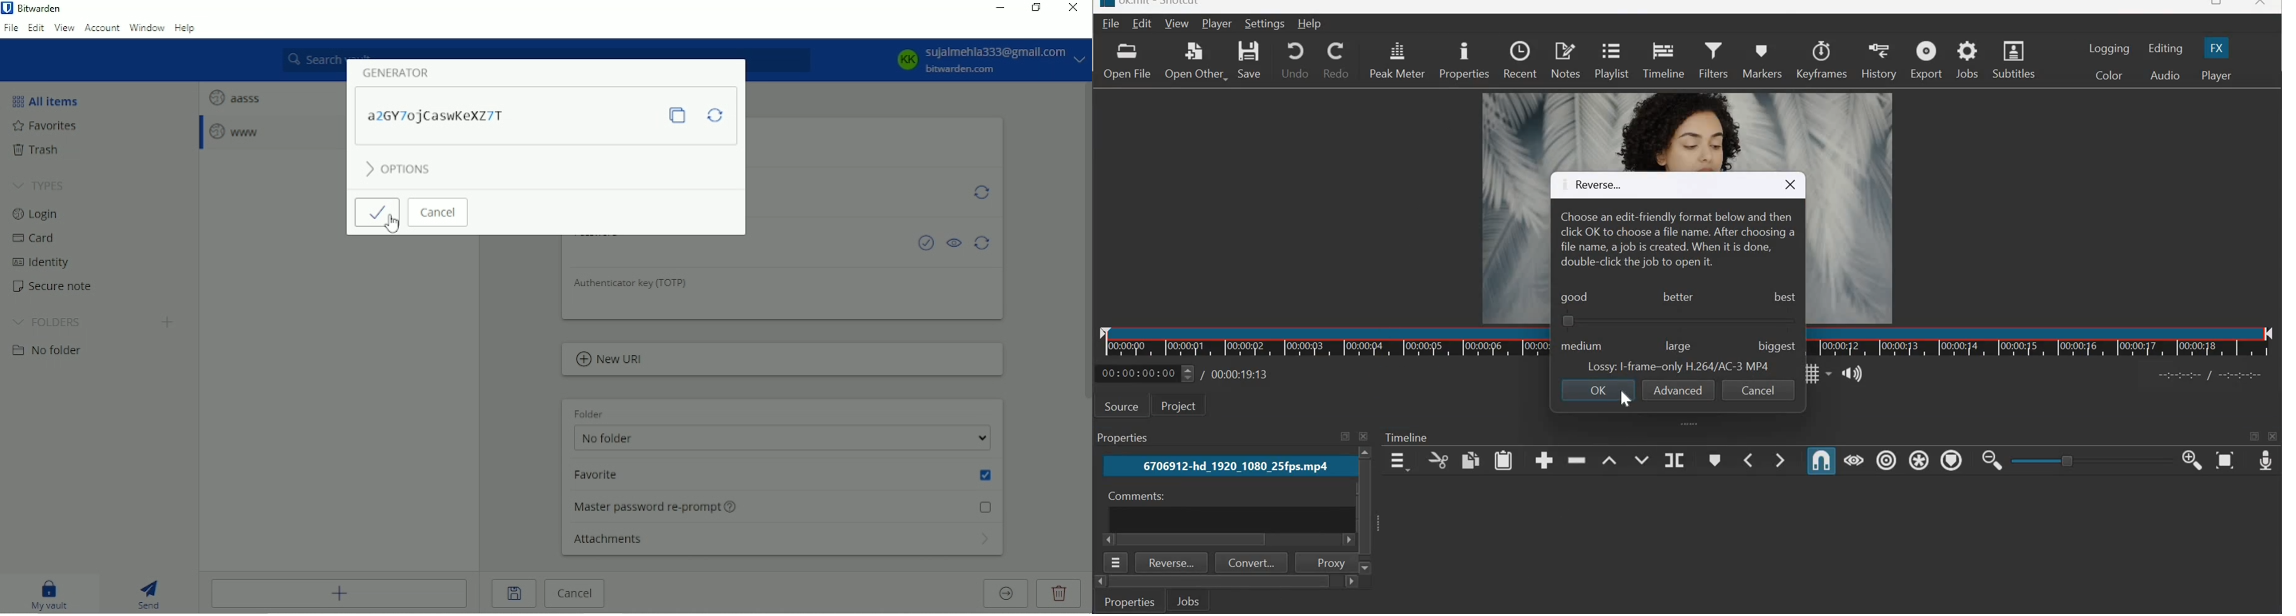 This screenshot has height=616, width=2296. What do you see at coordinates (1100, 582) in the screenshot?
I see `scroll left` at bounding box center [1100, 582].